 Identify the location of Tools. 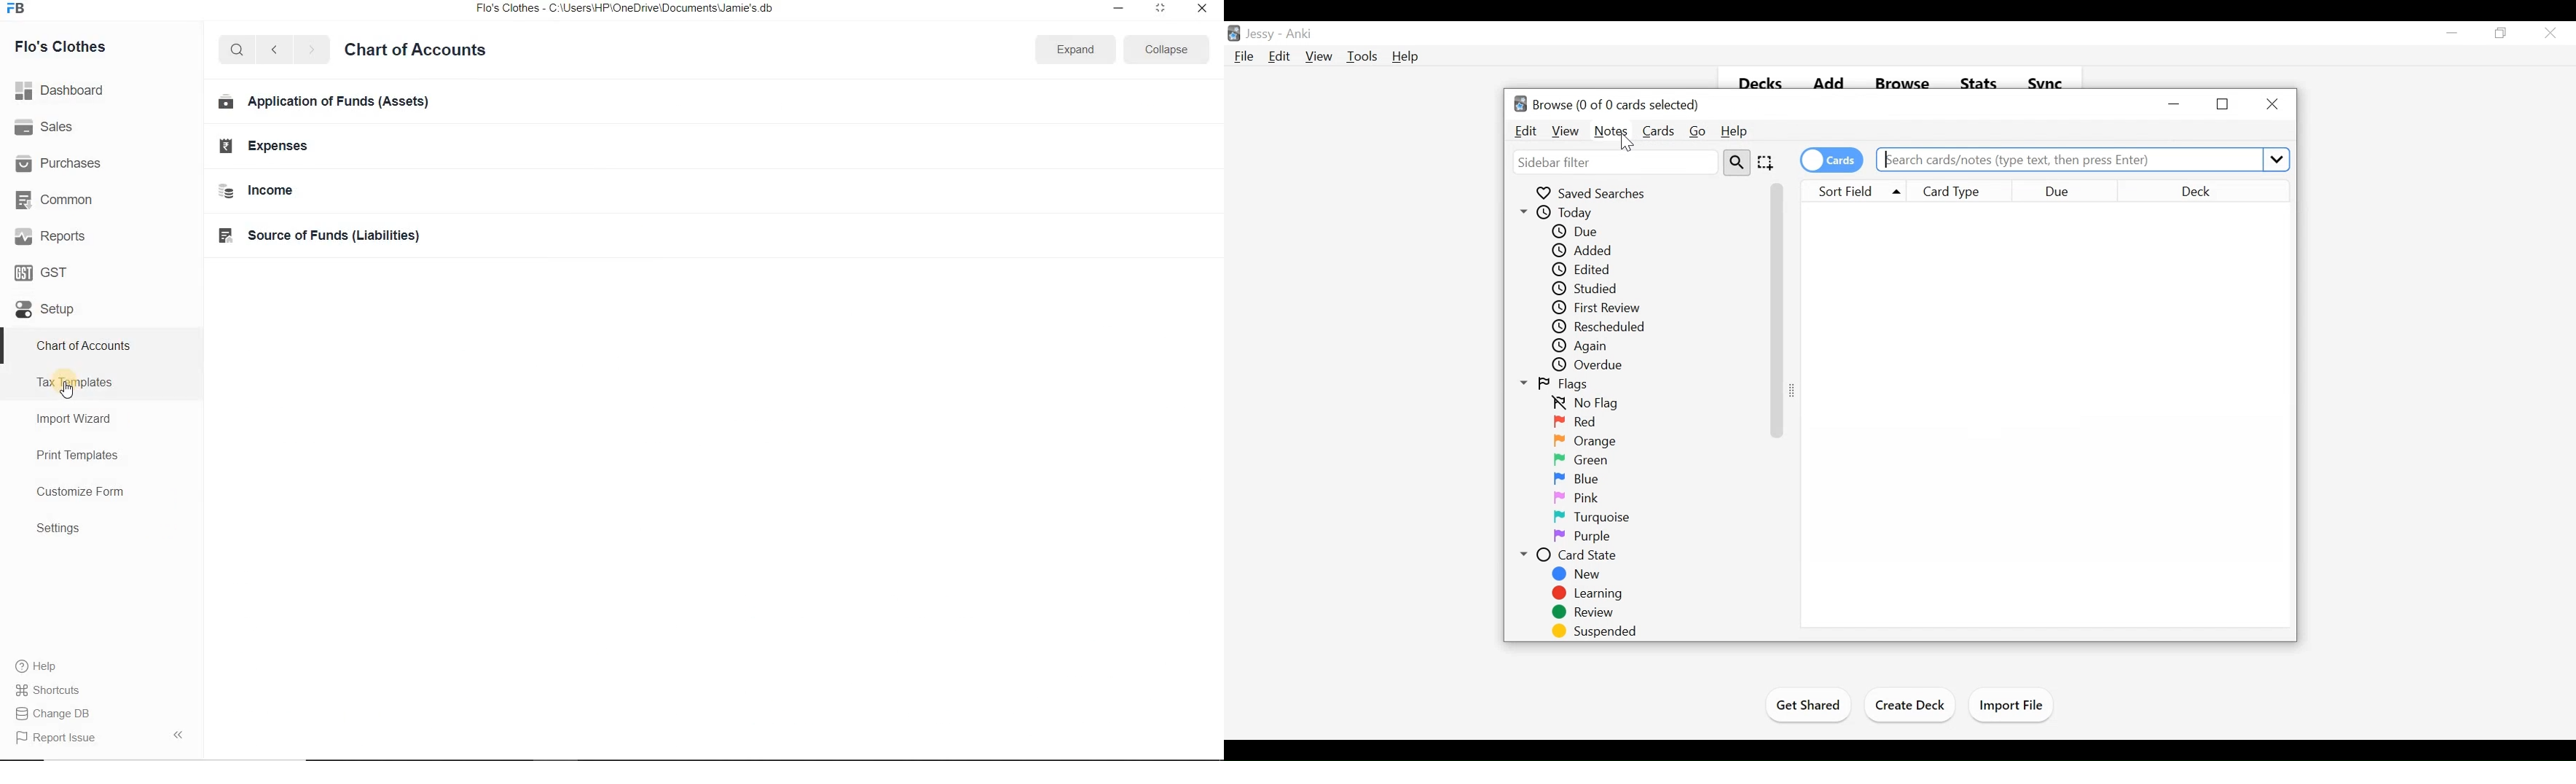
(1361, 56).